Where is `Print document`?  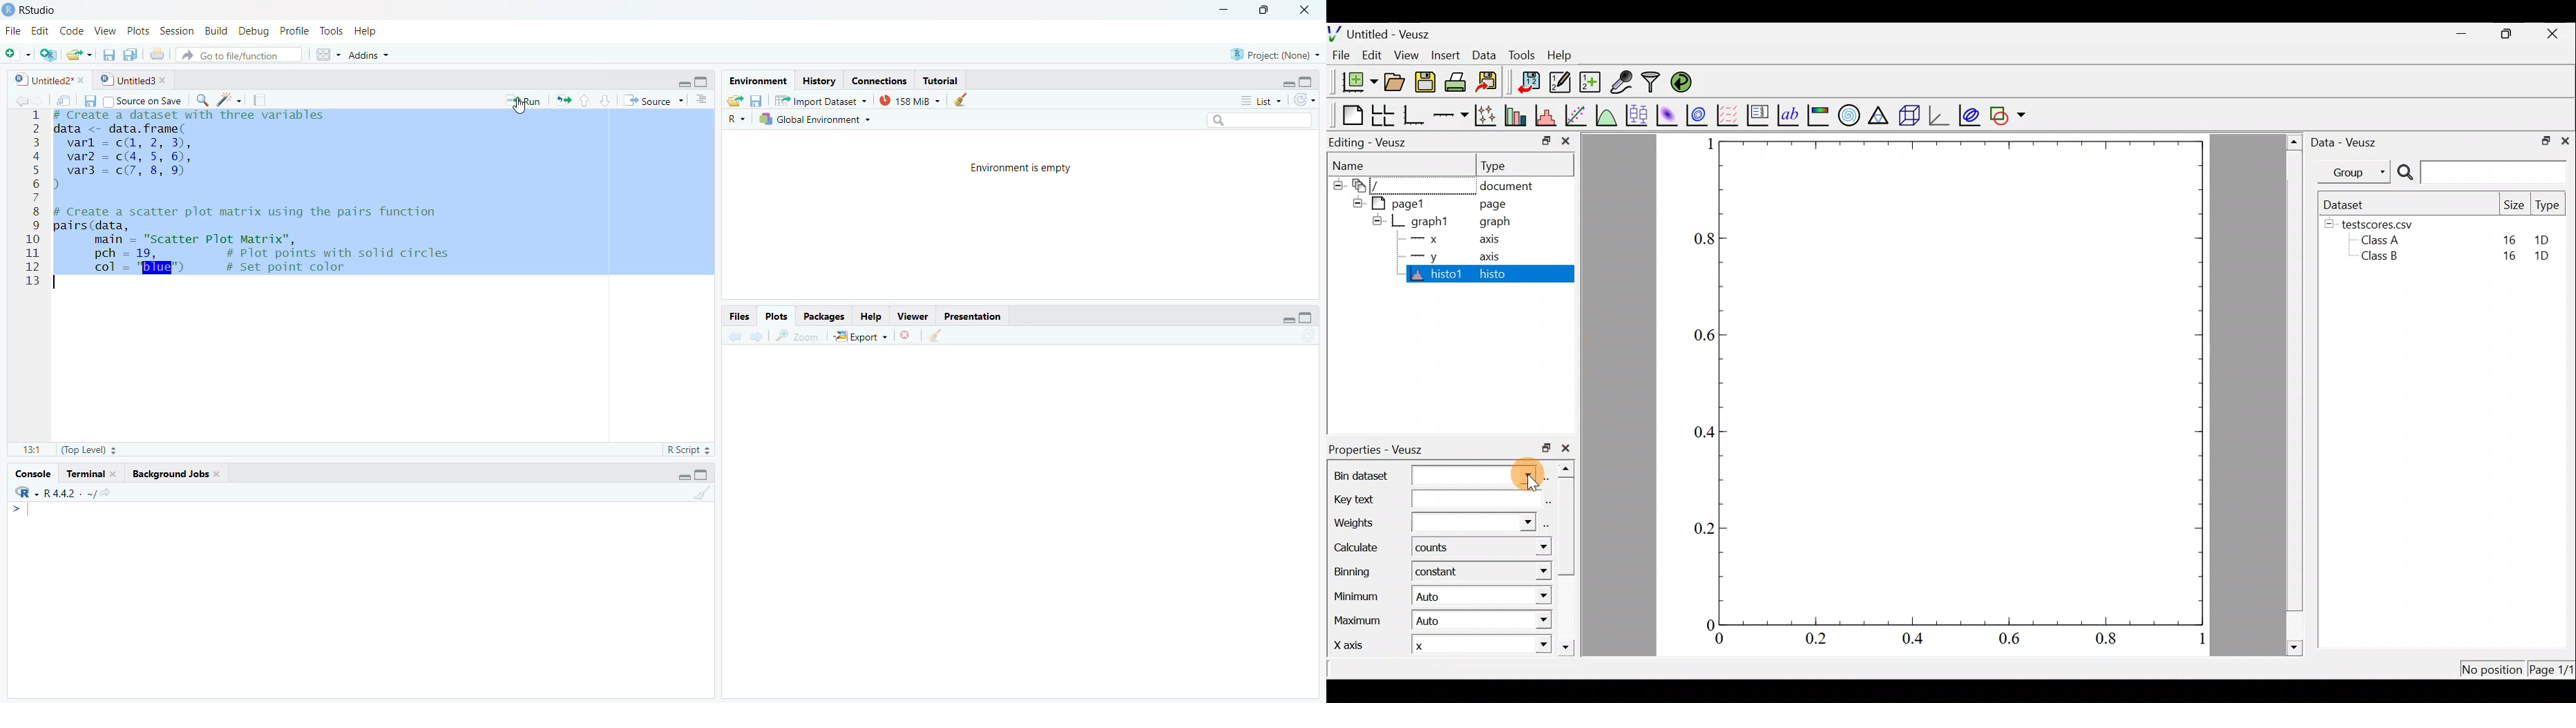 Print document is located at coordinates (158, 54).